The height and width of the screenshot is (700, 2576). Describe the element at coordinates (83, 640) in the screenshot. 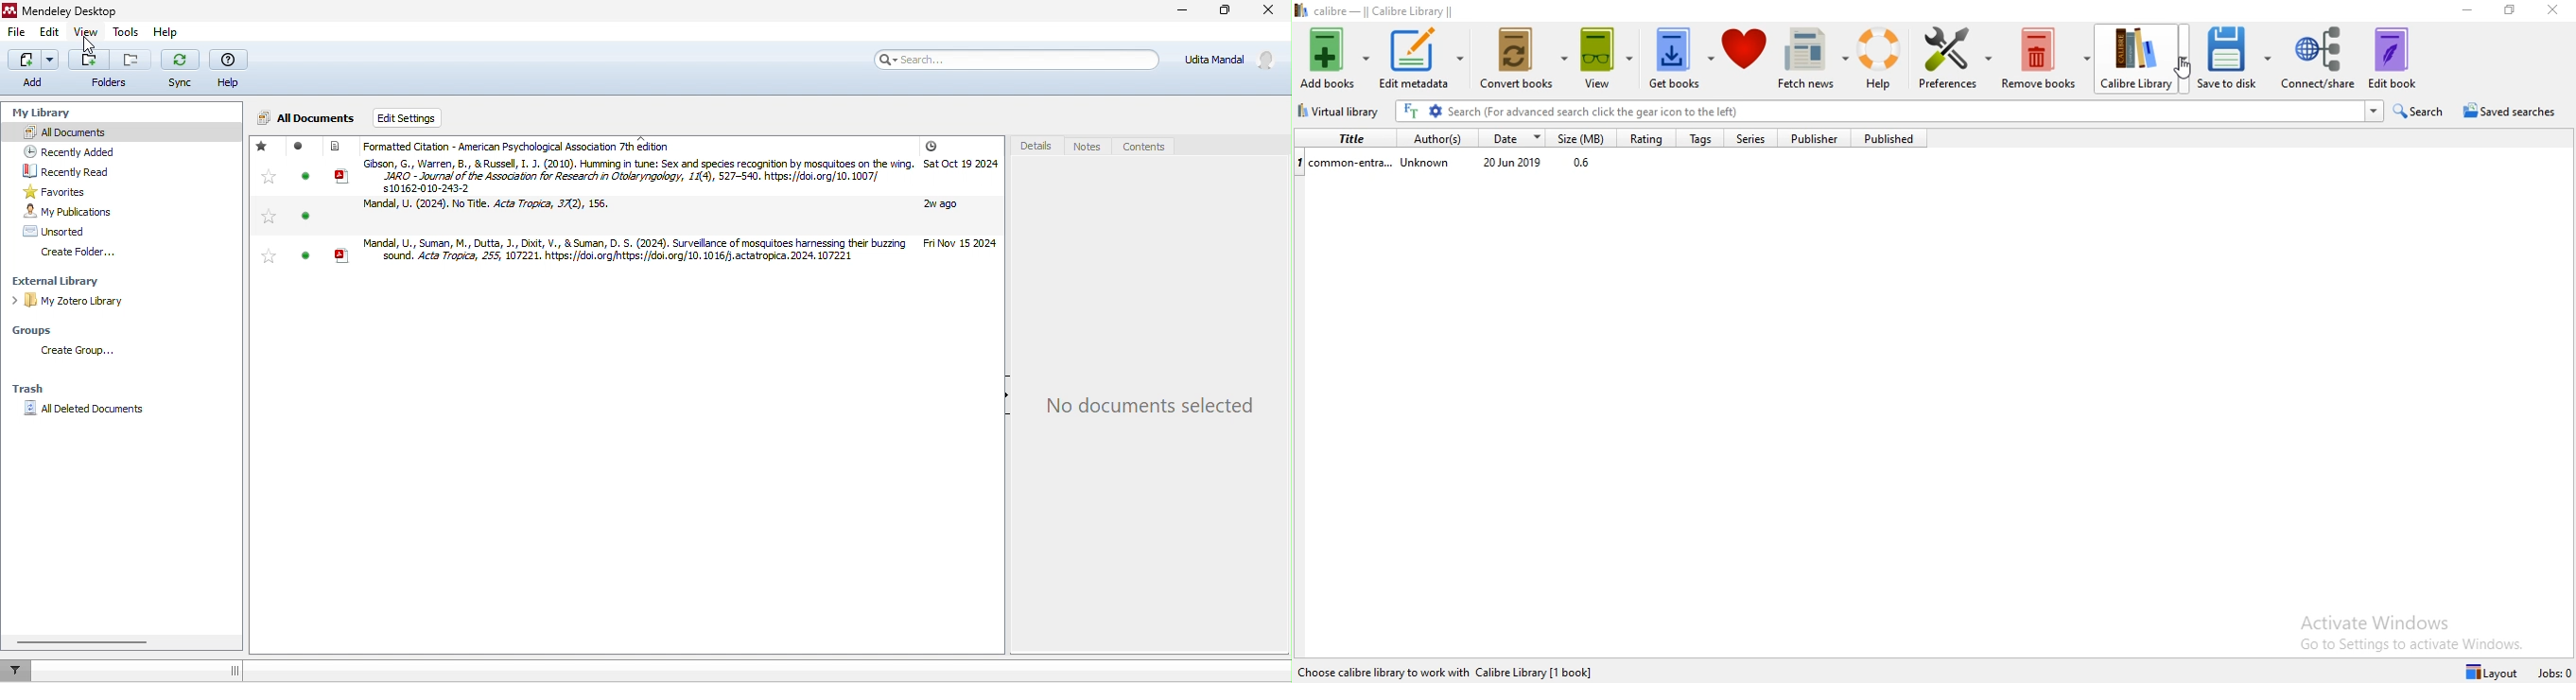

I see `horizontal scroll bar` at that location.